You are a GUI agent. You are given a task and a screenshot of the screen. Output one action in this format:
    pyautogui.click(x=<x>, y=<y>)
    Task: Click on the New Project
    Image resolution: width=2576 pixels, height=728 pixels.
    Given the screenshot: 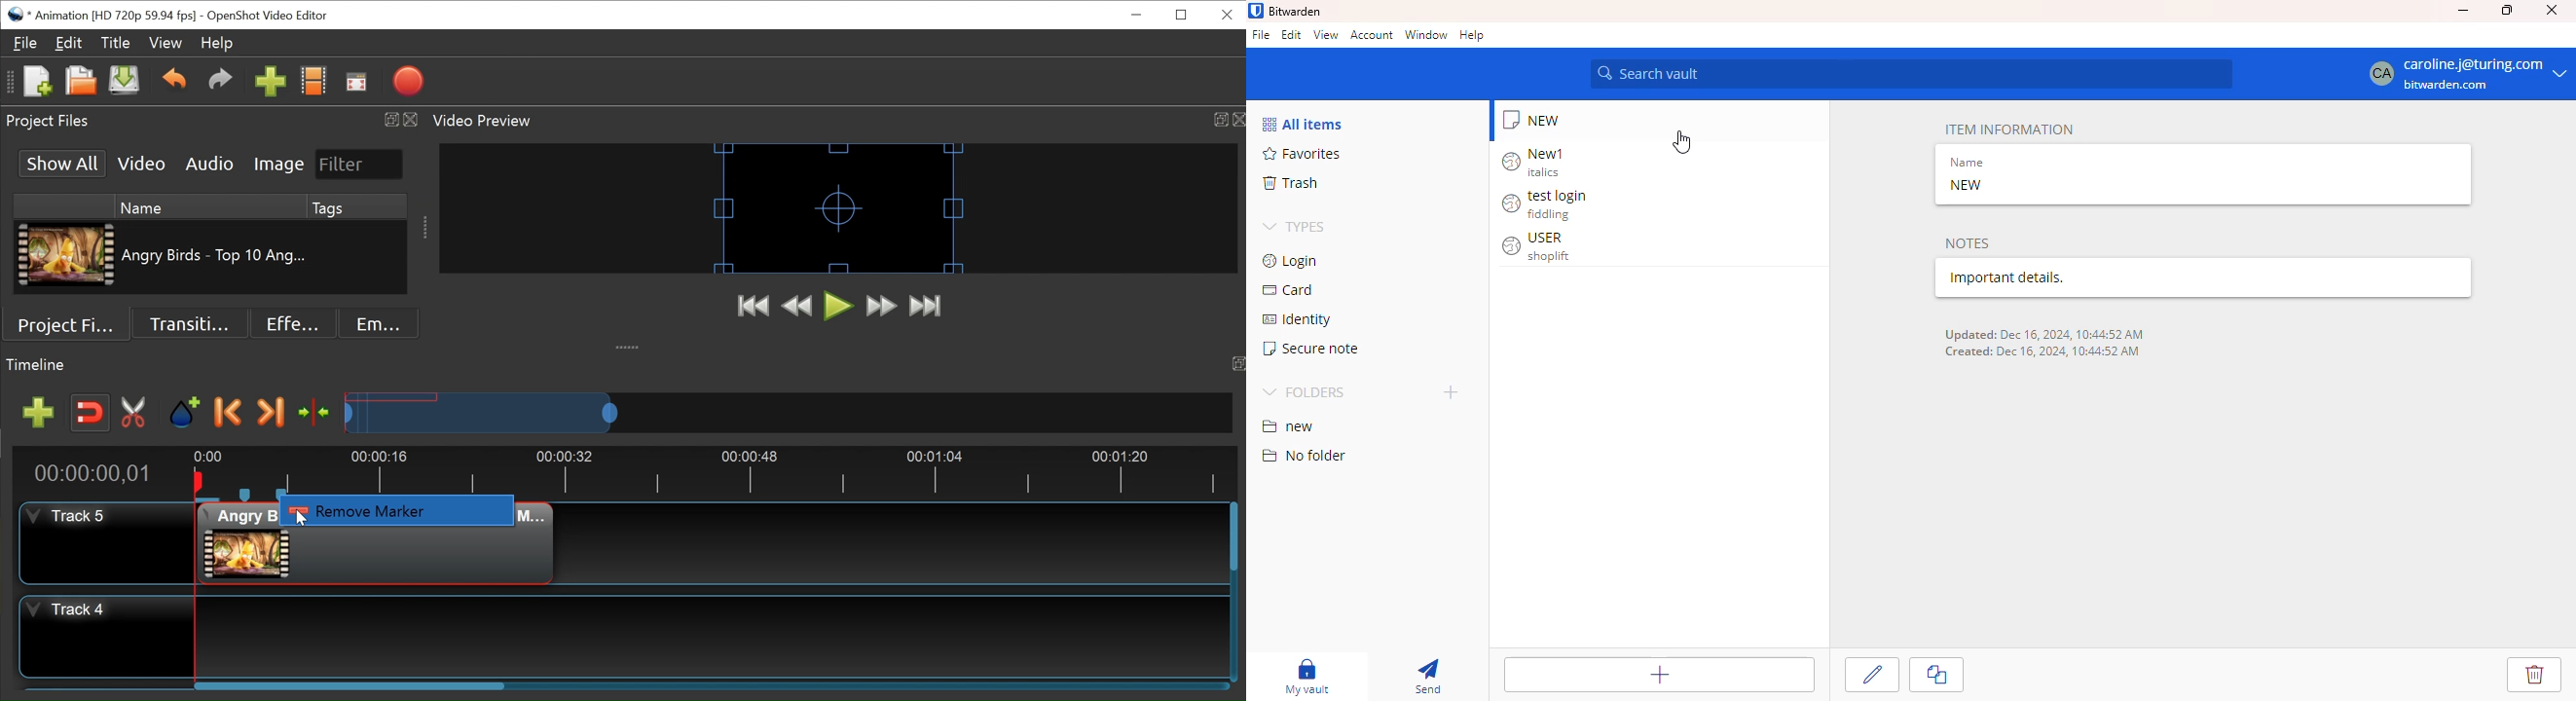 What is the action you would take?
    pyautogui.click(x=37, y=82)
    